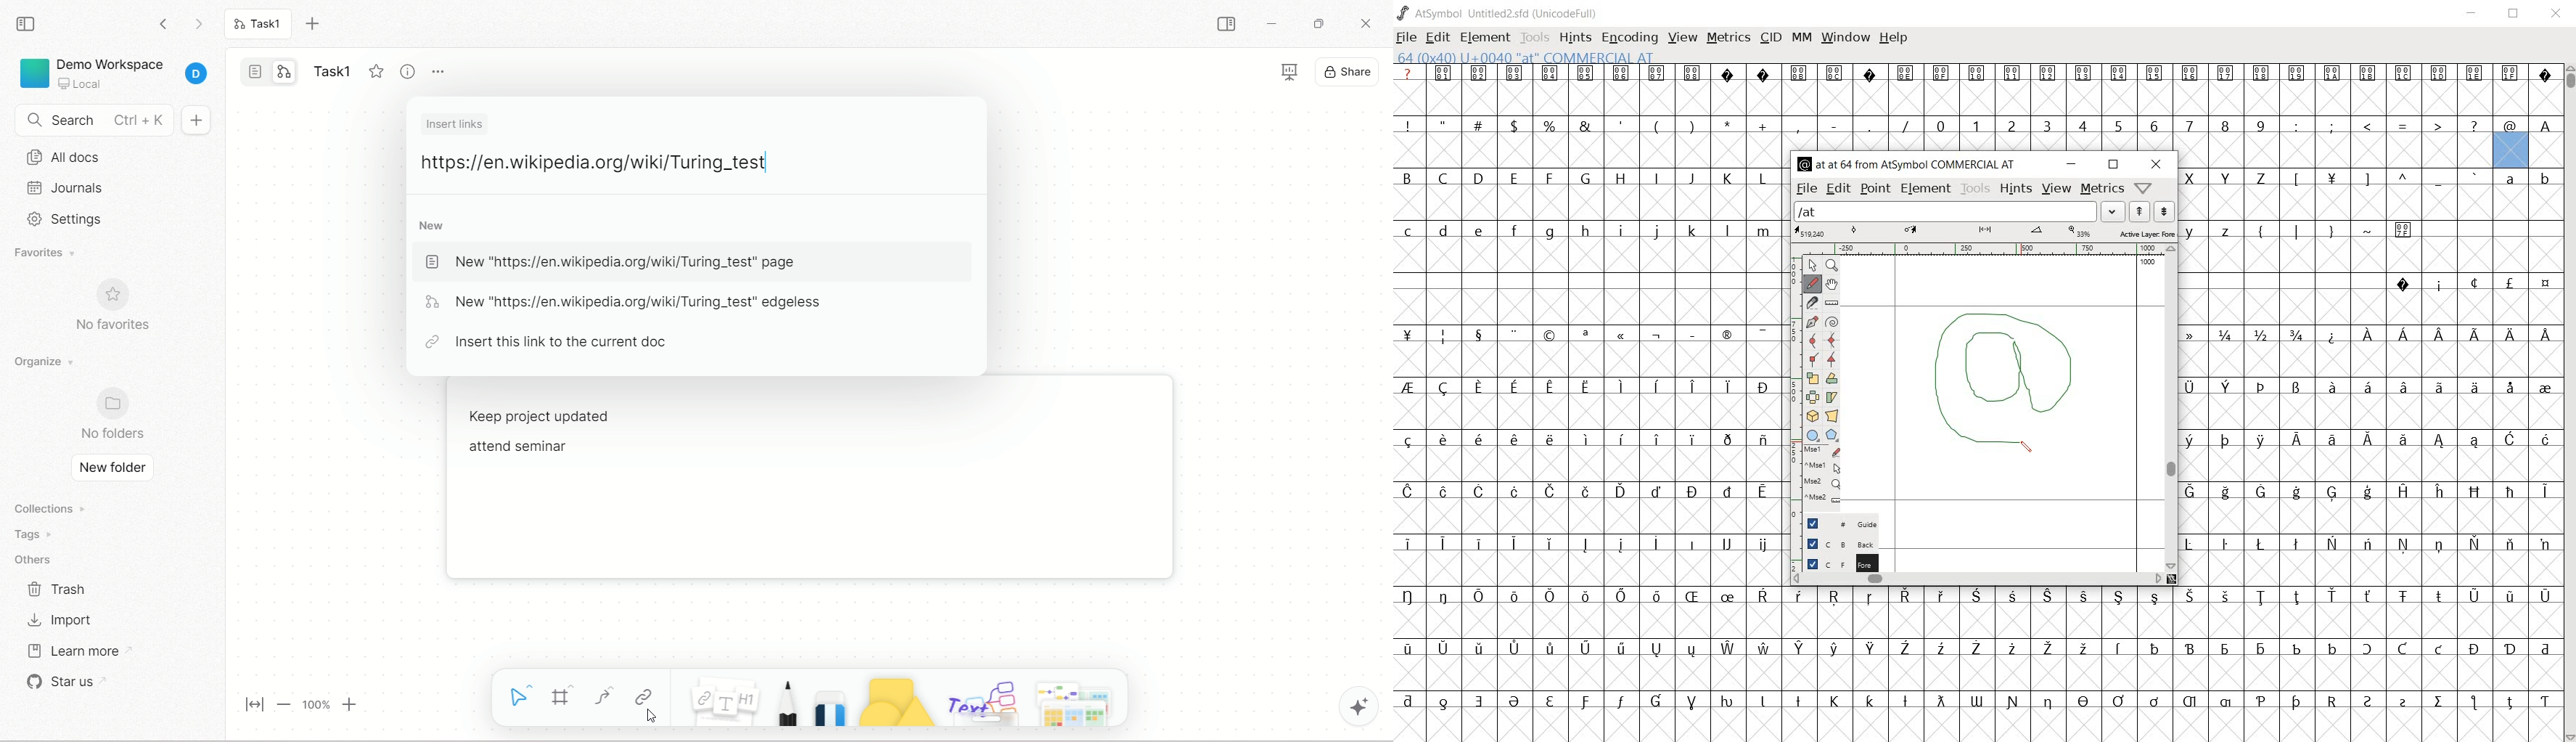 This screenshot has width=2576, height=756. I want to click on collapse sidebar, so click(28, 24).